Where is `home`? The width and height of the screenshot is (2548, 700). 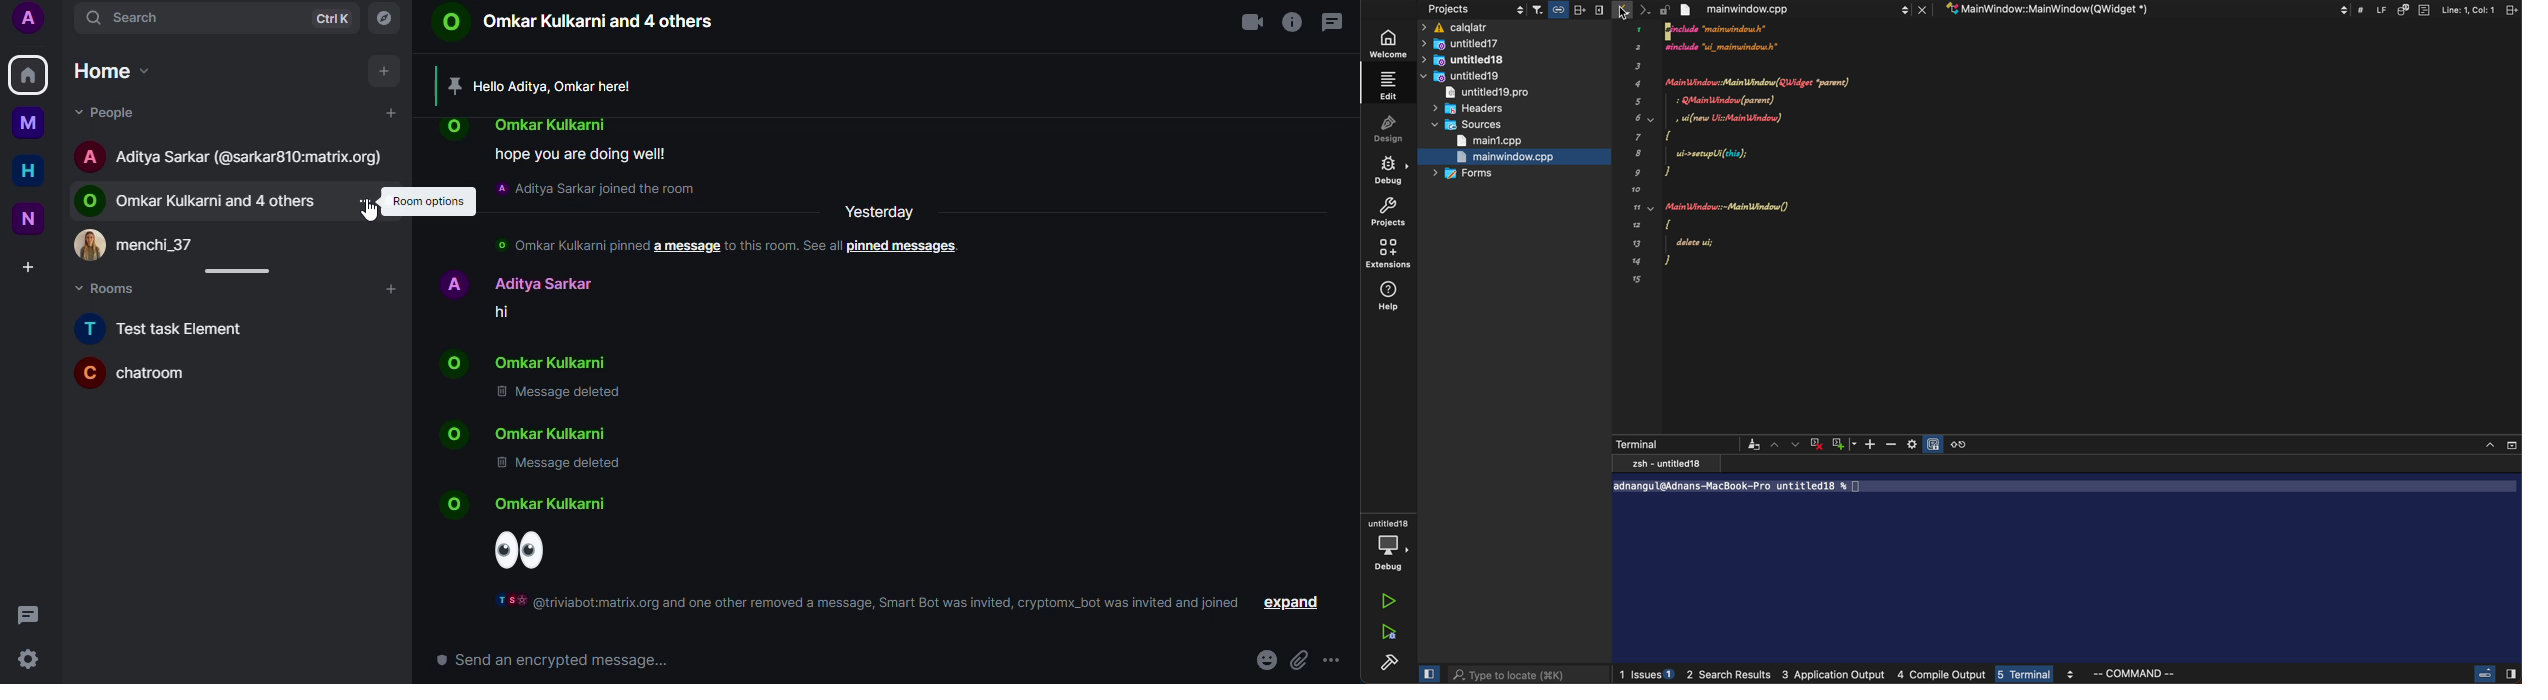 home is located at coordinates (28, 75).